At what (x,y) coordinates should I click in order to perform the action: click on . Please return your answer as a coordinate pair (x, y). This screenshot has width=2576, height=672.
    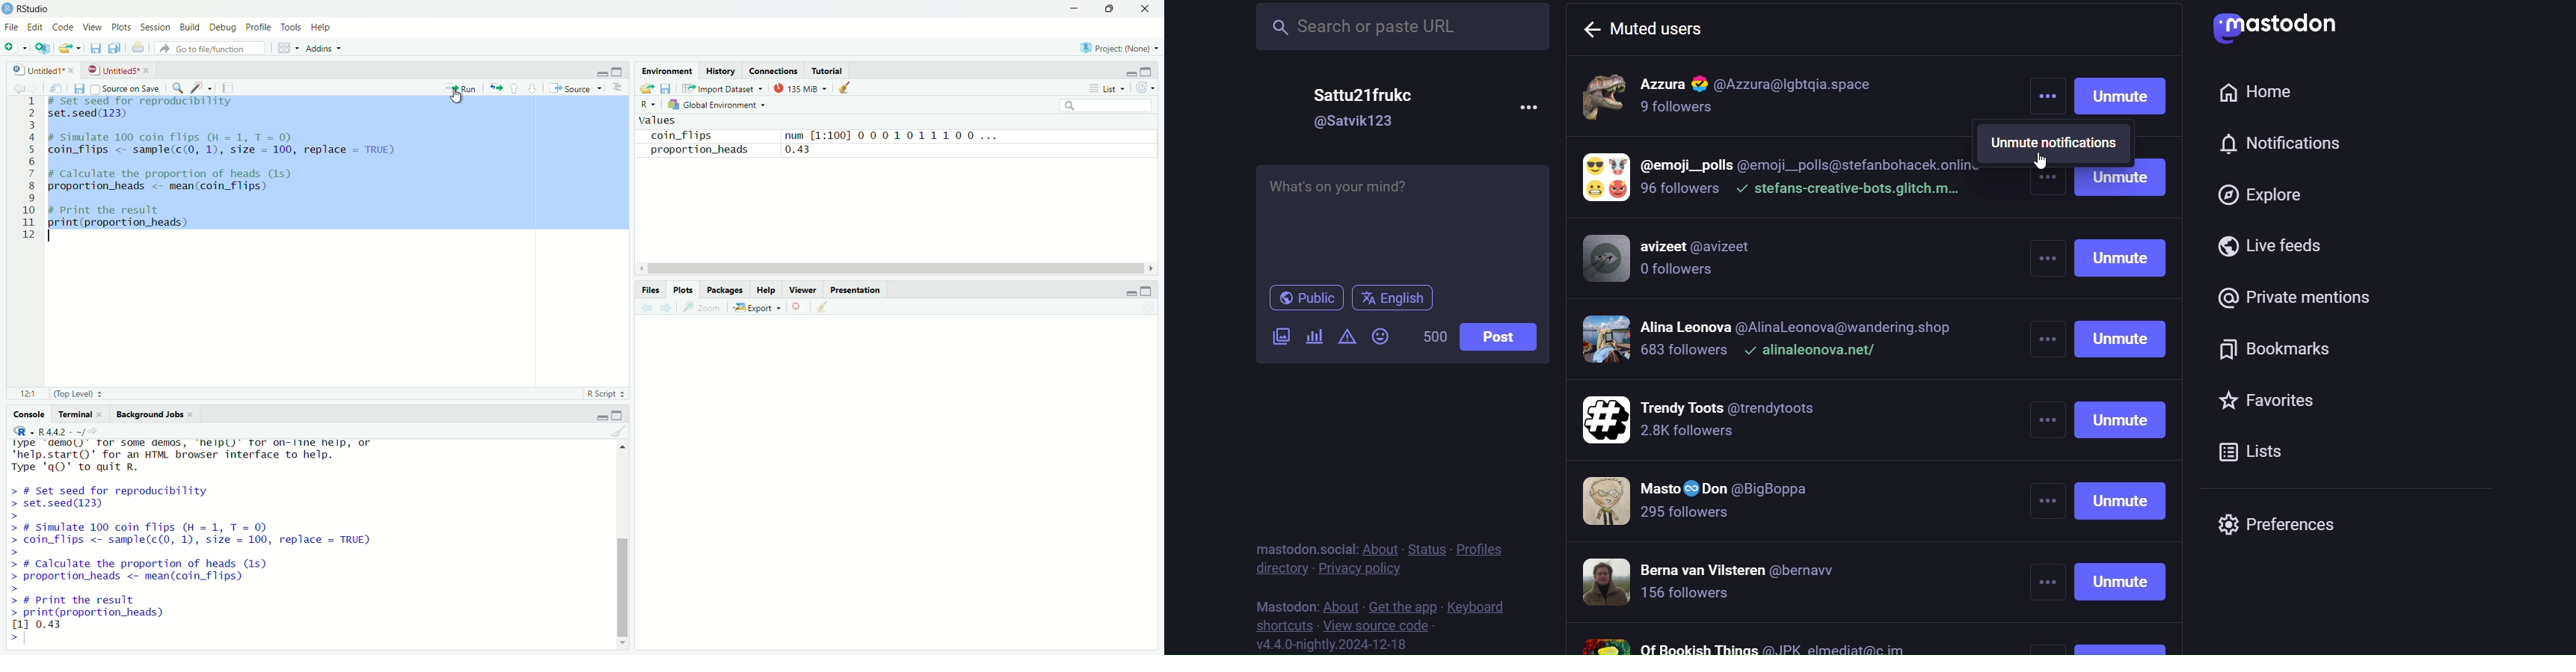
    Looking at the image, I should click on (896, 477).